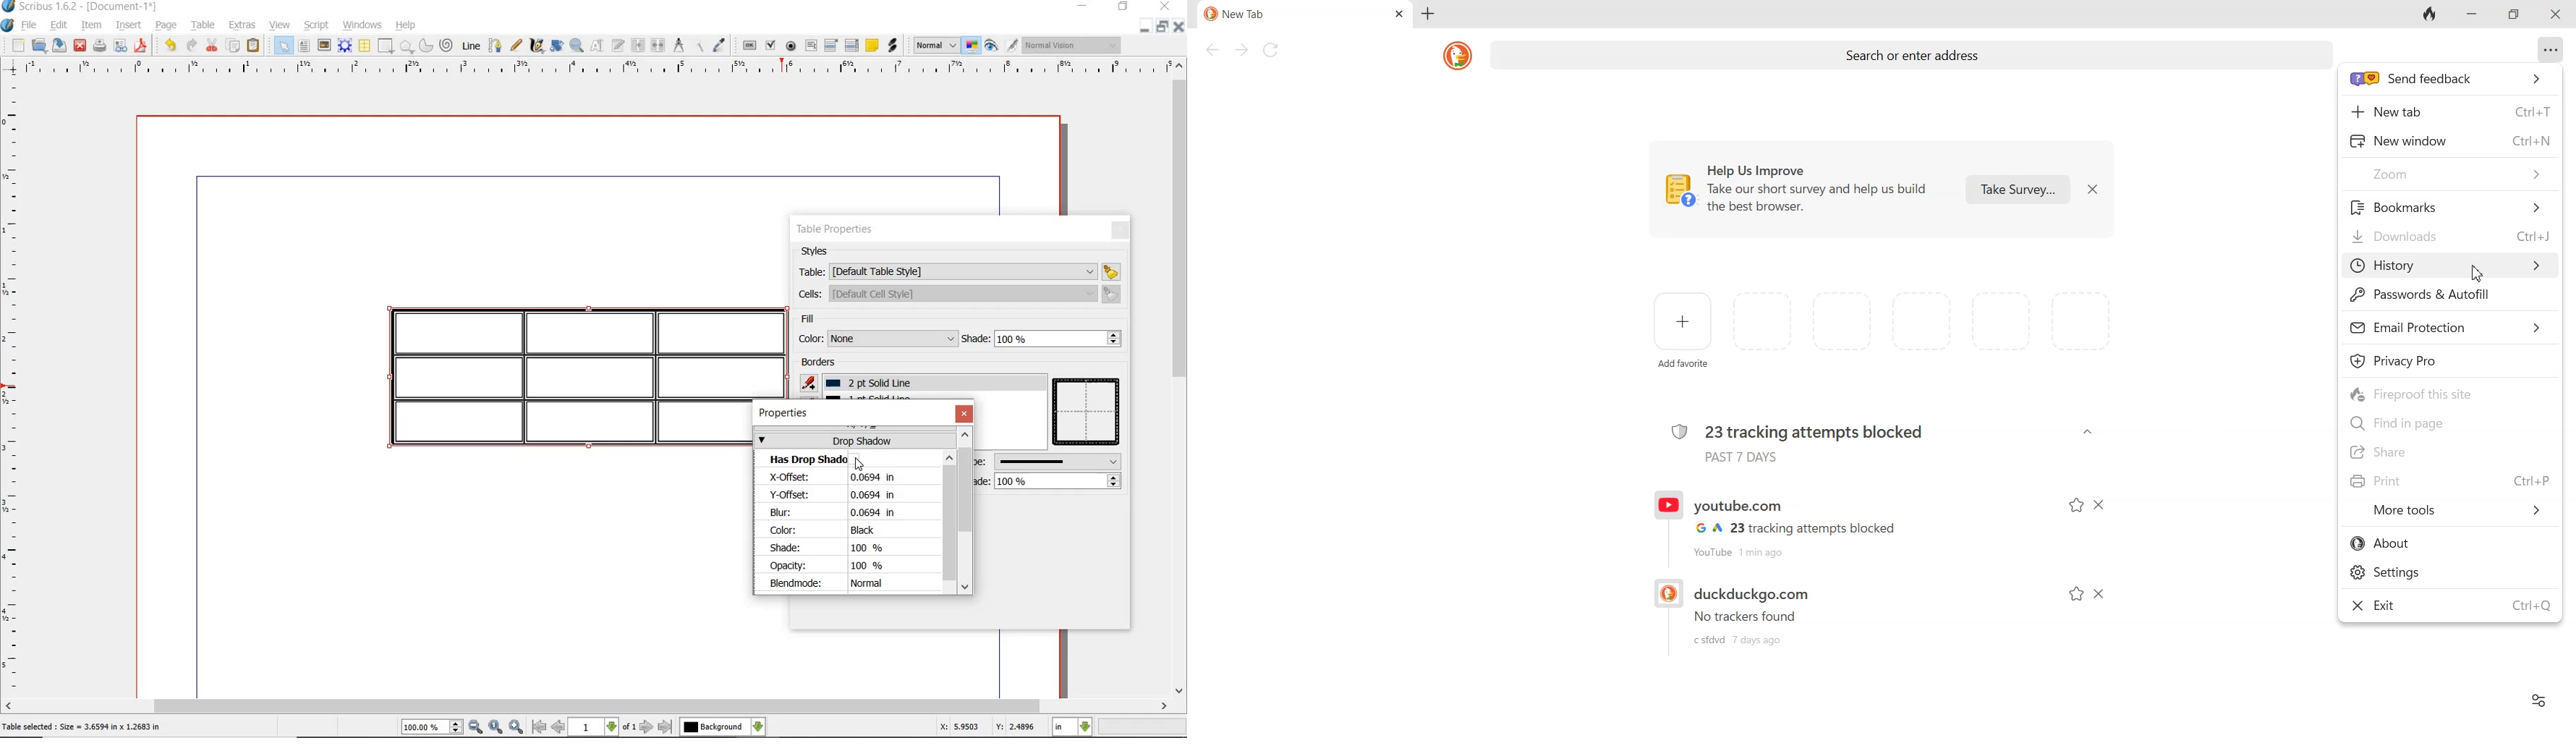 This screenshot has height=756, width=2576. What do you see at coordinates (637, 45) in the screenshot?
I see `link text frame` at bounding box center [637, 45].